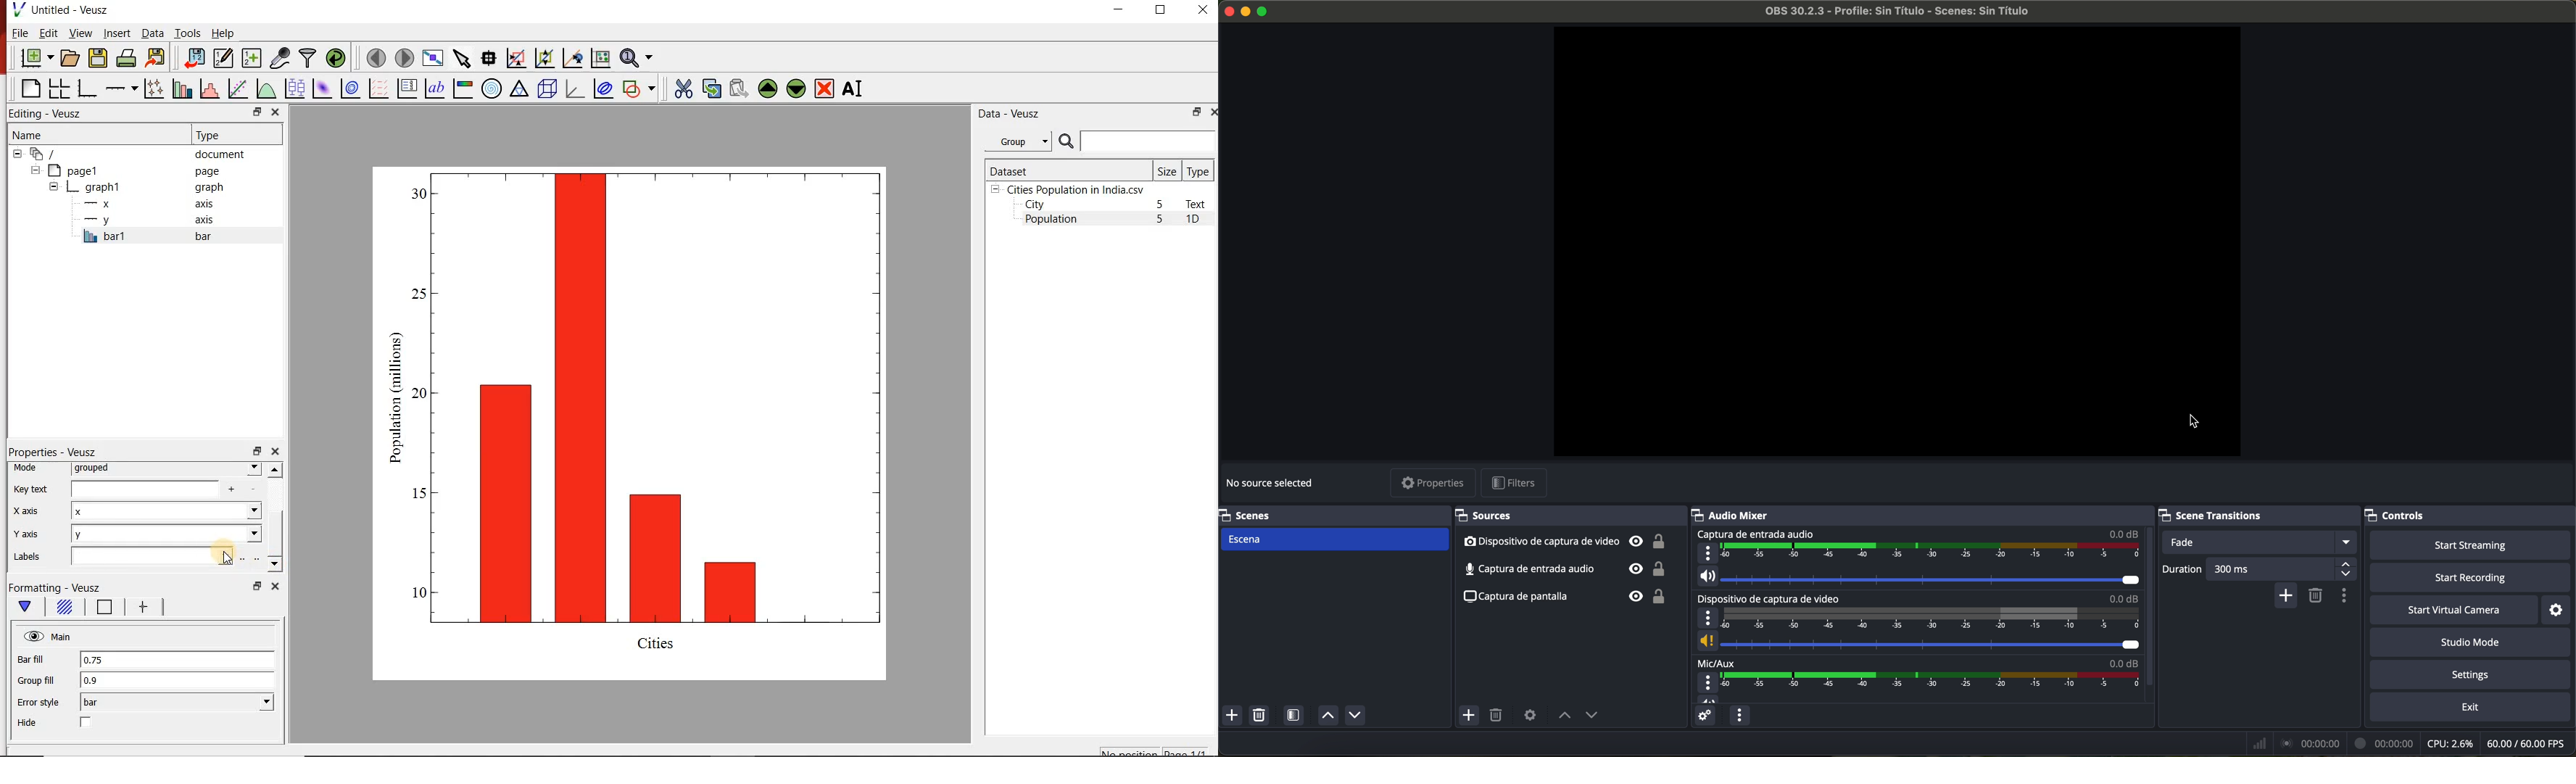  Describe the element at coordinates (1565, 716) in the screenshot. I see `move source up` at that location.